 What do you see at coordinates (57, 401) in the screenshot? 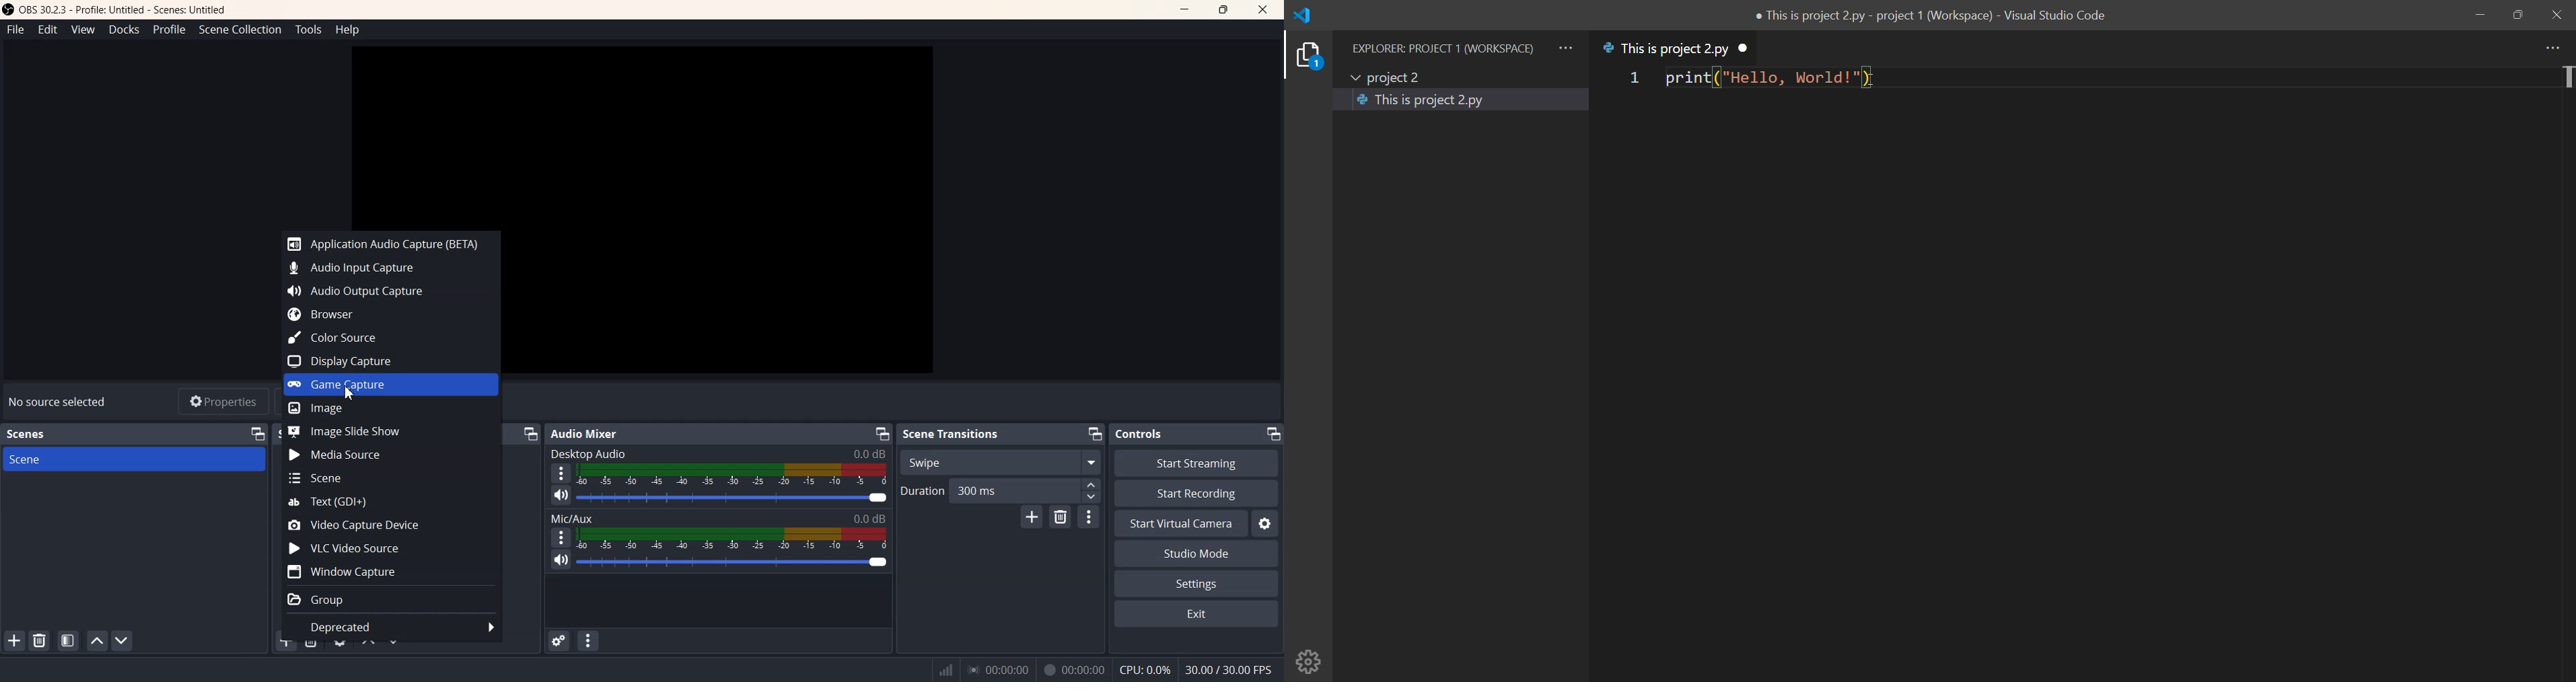
I see `Text` at bounding box center [57, 401].